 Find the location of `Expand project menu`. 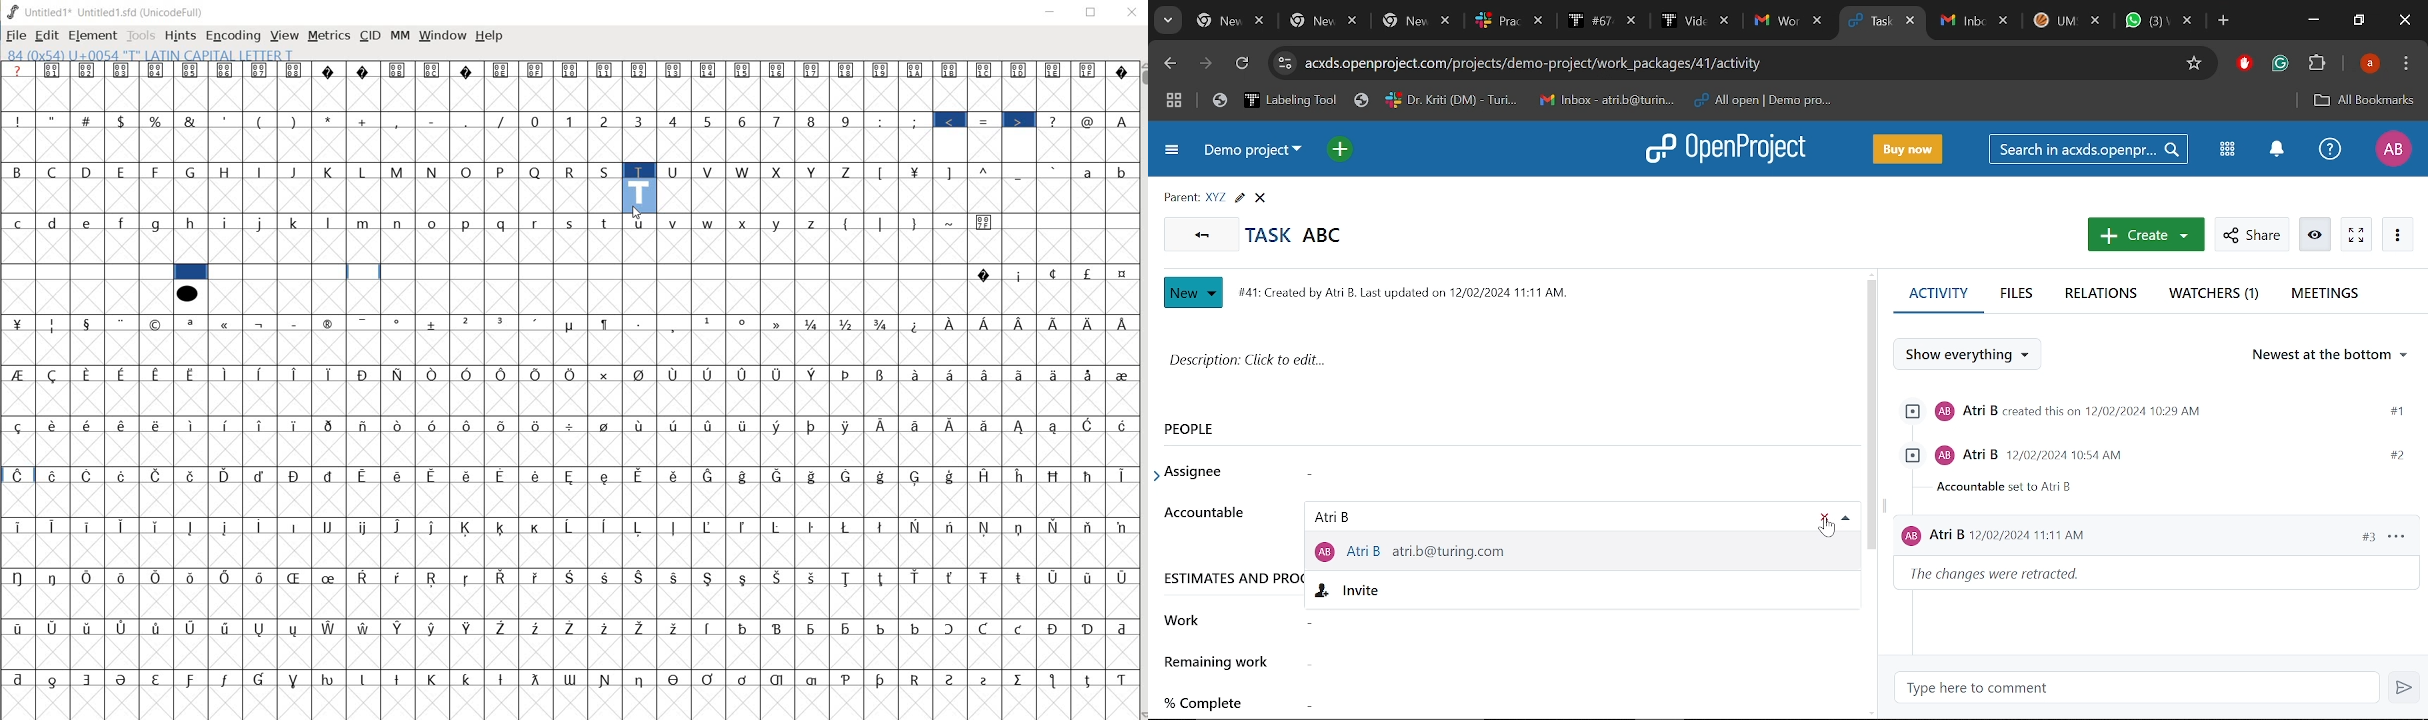

Expand project menu is located at coordinates (1173, 150).